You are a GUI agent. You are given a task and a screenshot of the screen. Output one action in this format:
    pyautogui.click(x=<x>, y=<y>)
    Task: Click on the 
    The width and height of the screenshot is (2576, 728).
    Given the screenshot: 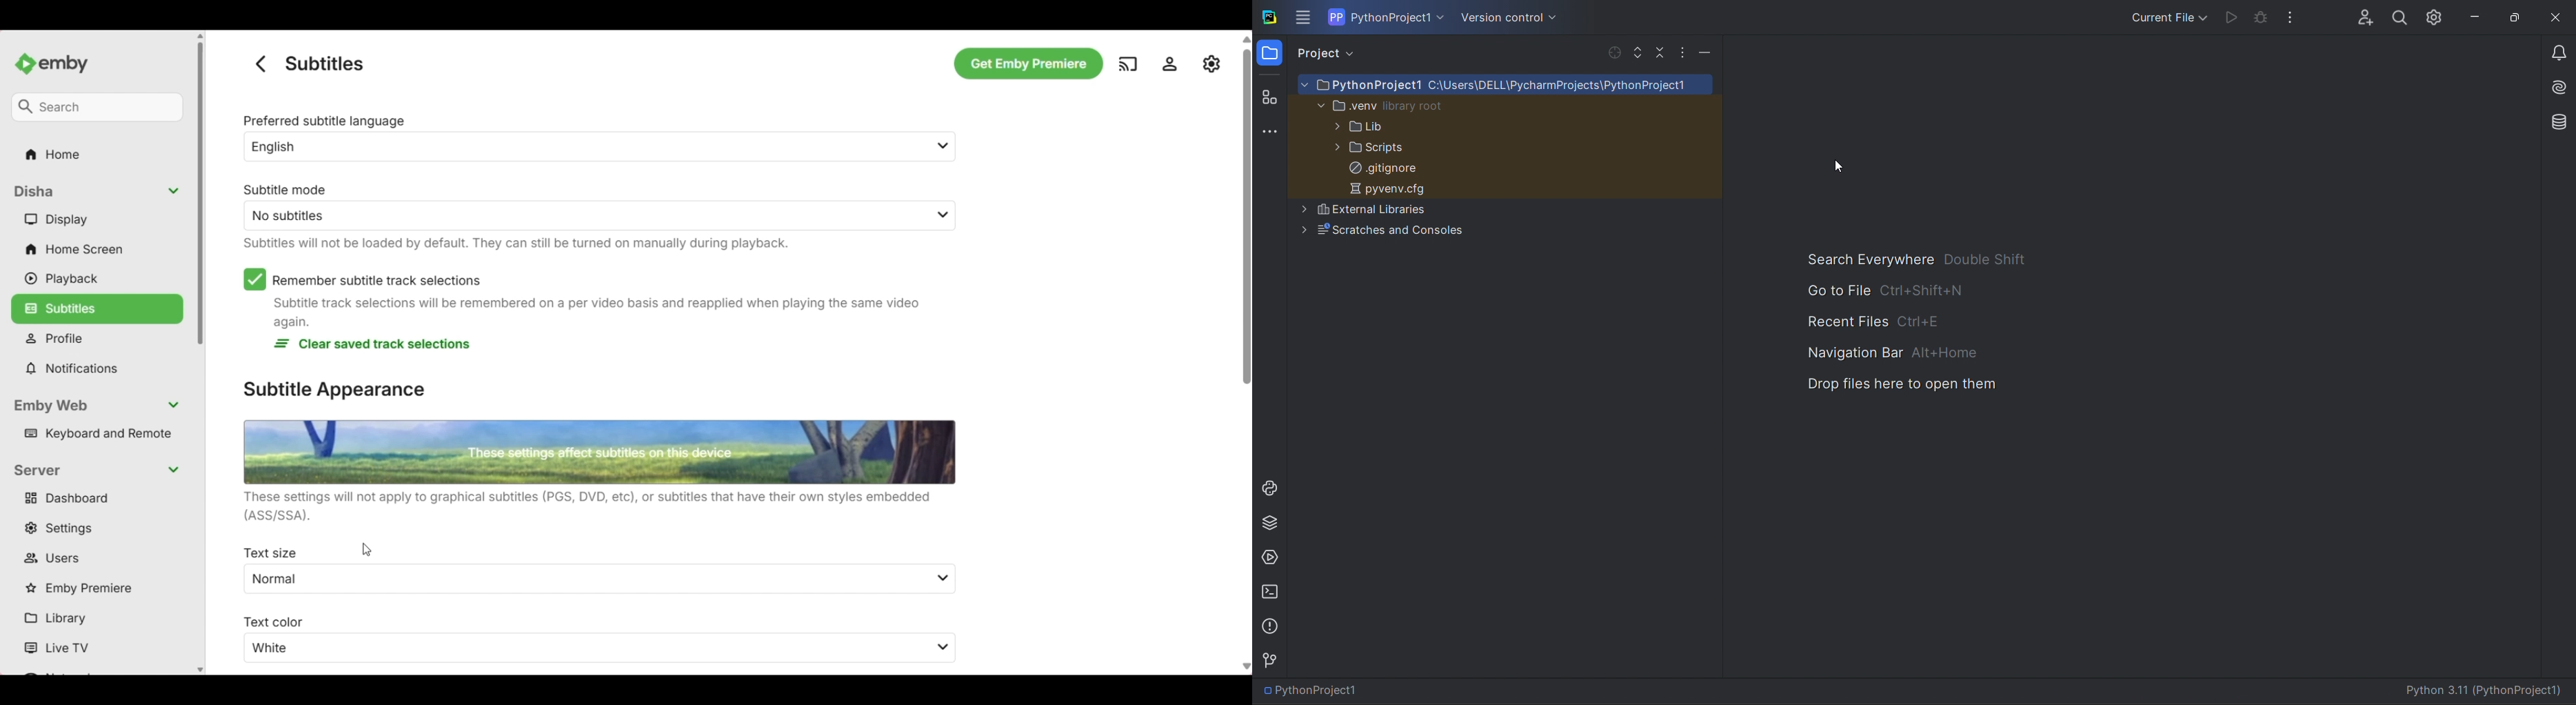 What is the action you would take?
    pyautogui.click(x=945, y=215)
    